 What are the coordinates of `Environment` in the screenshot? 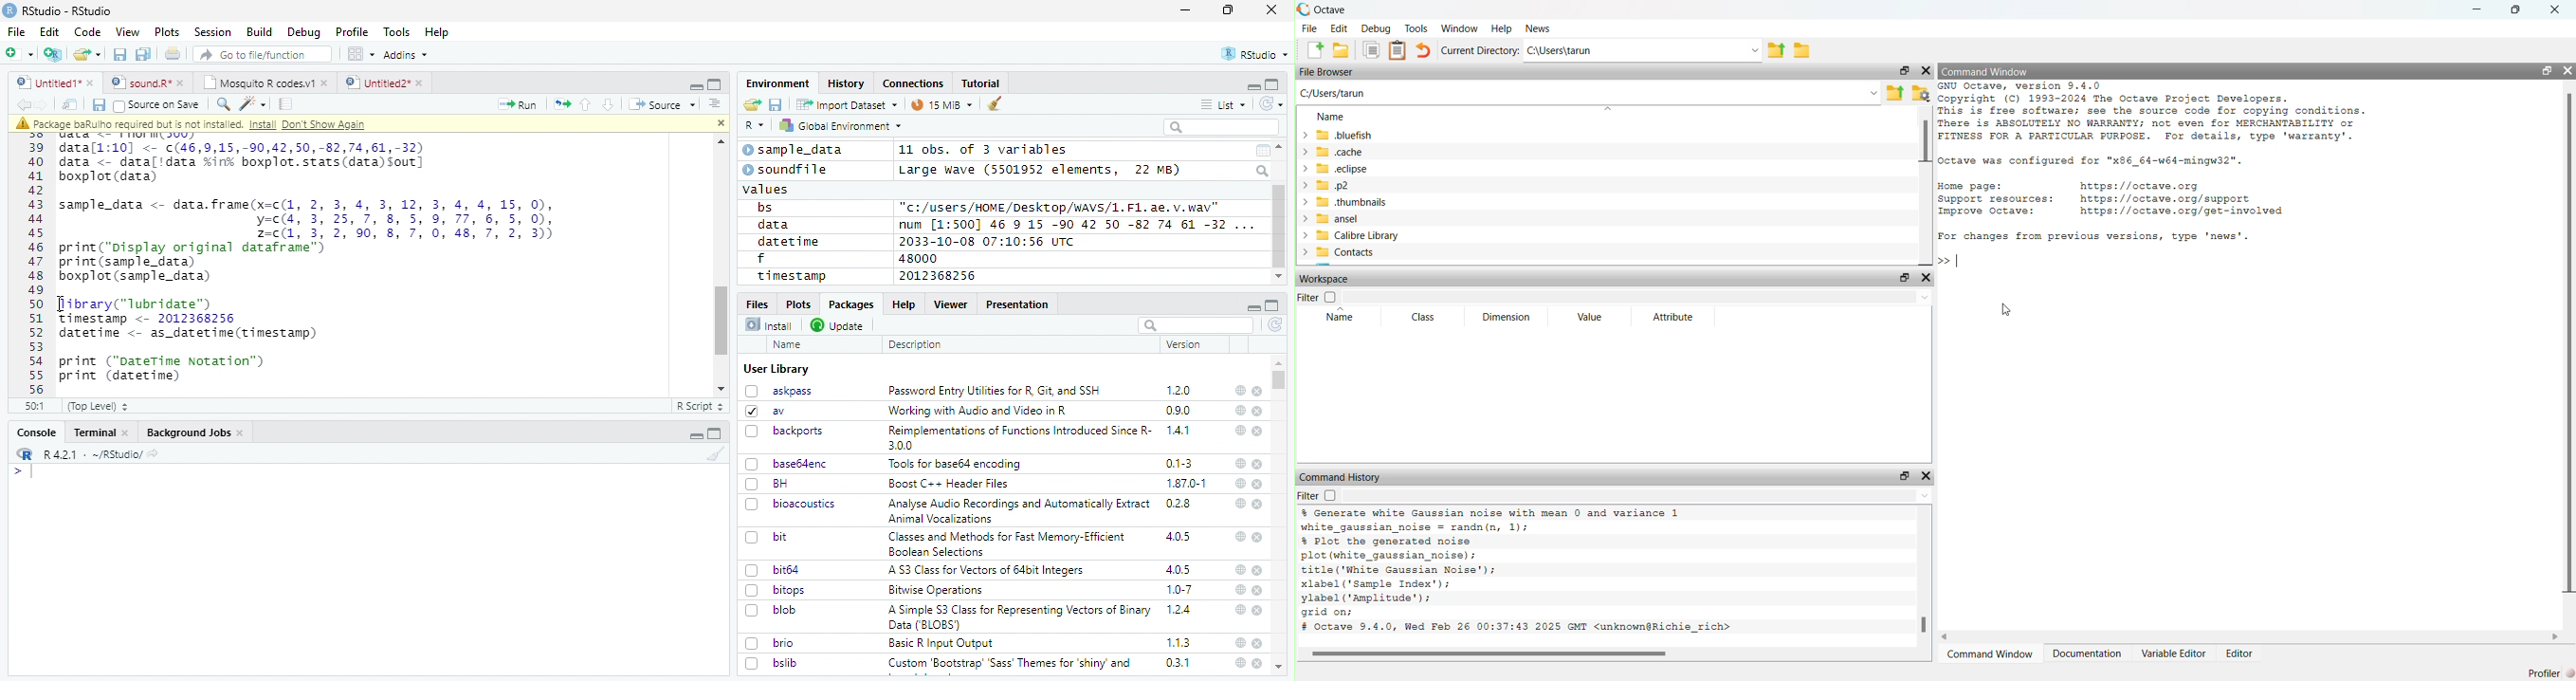 It's located at (778, 83).